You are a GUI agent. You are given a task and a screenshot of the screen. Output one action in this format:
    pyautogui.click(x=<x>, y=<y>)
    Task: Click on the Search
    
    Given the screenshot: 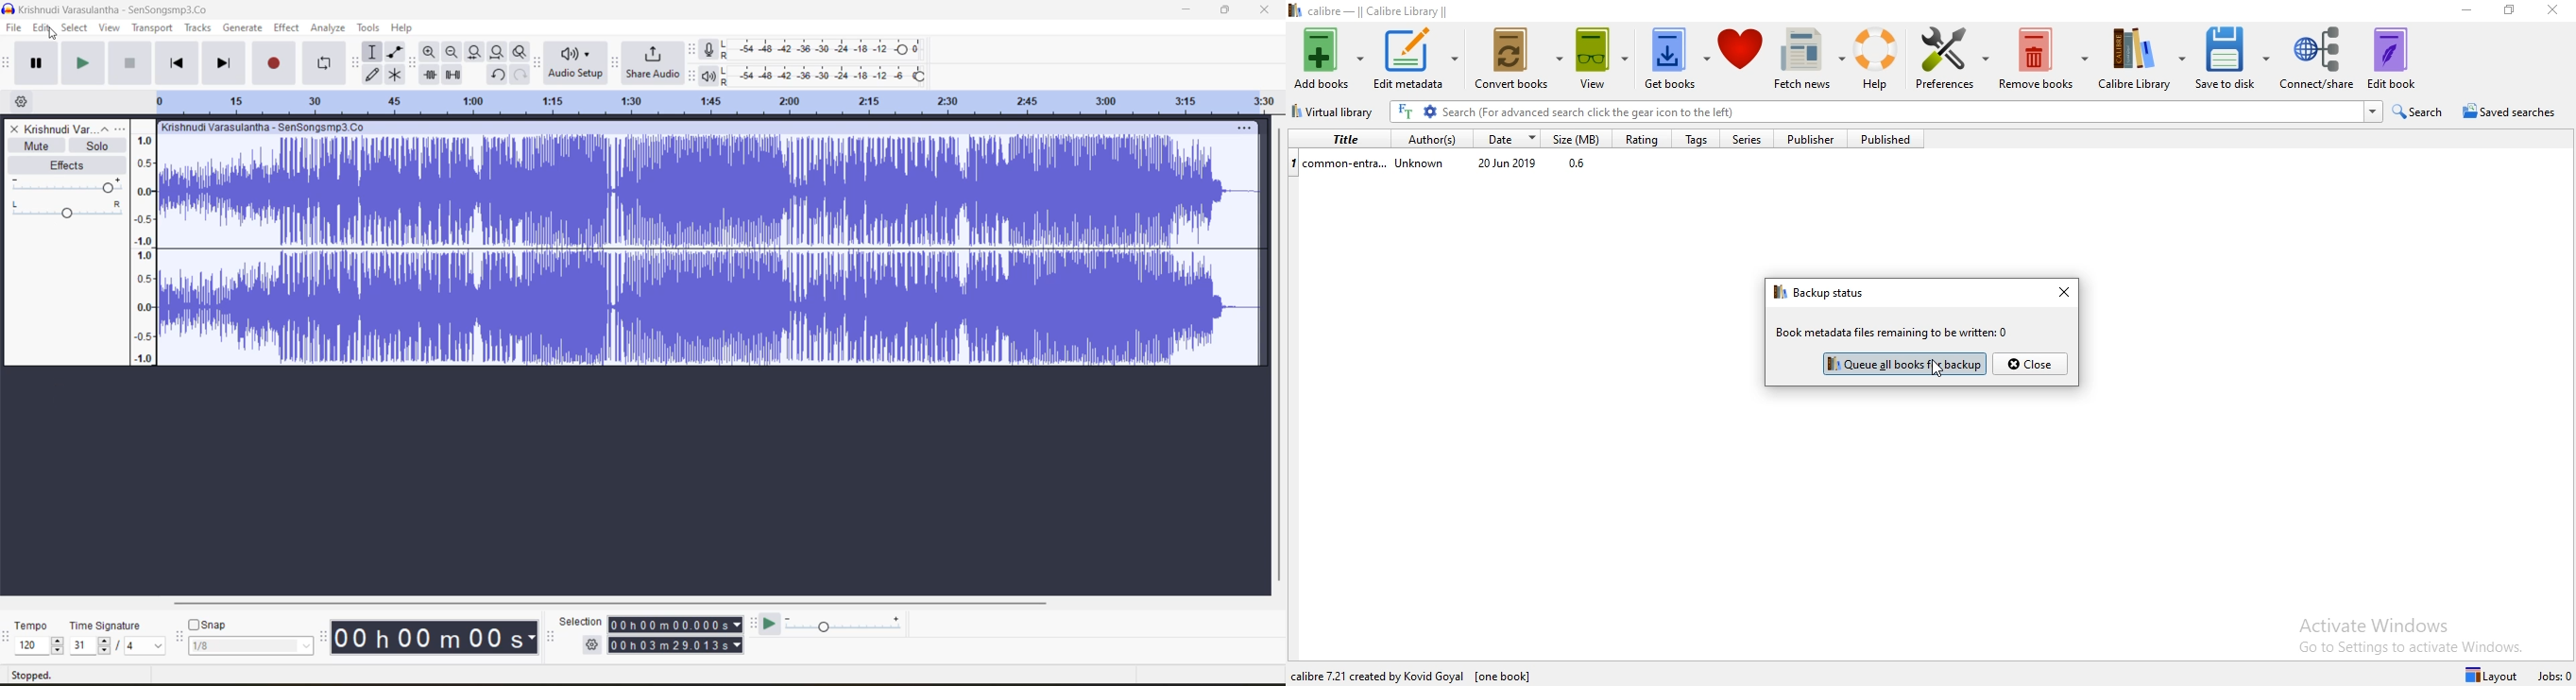 What is the action you would take?
    pyautogui.click(x=2422, y=111)
    